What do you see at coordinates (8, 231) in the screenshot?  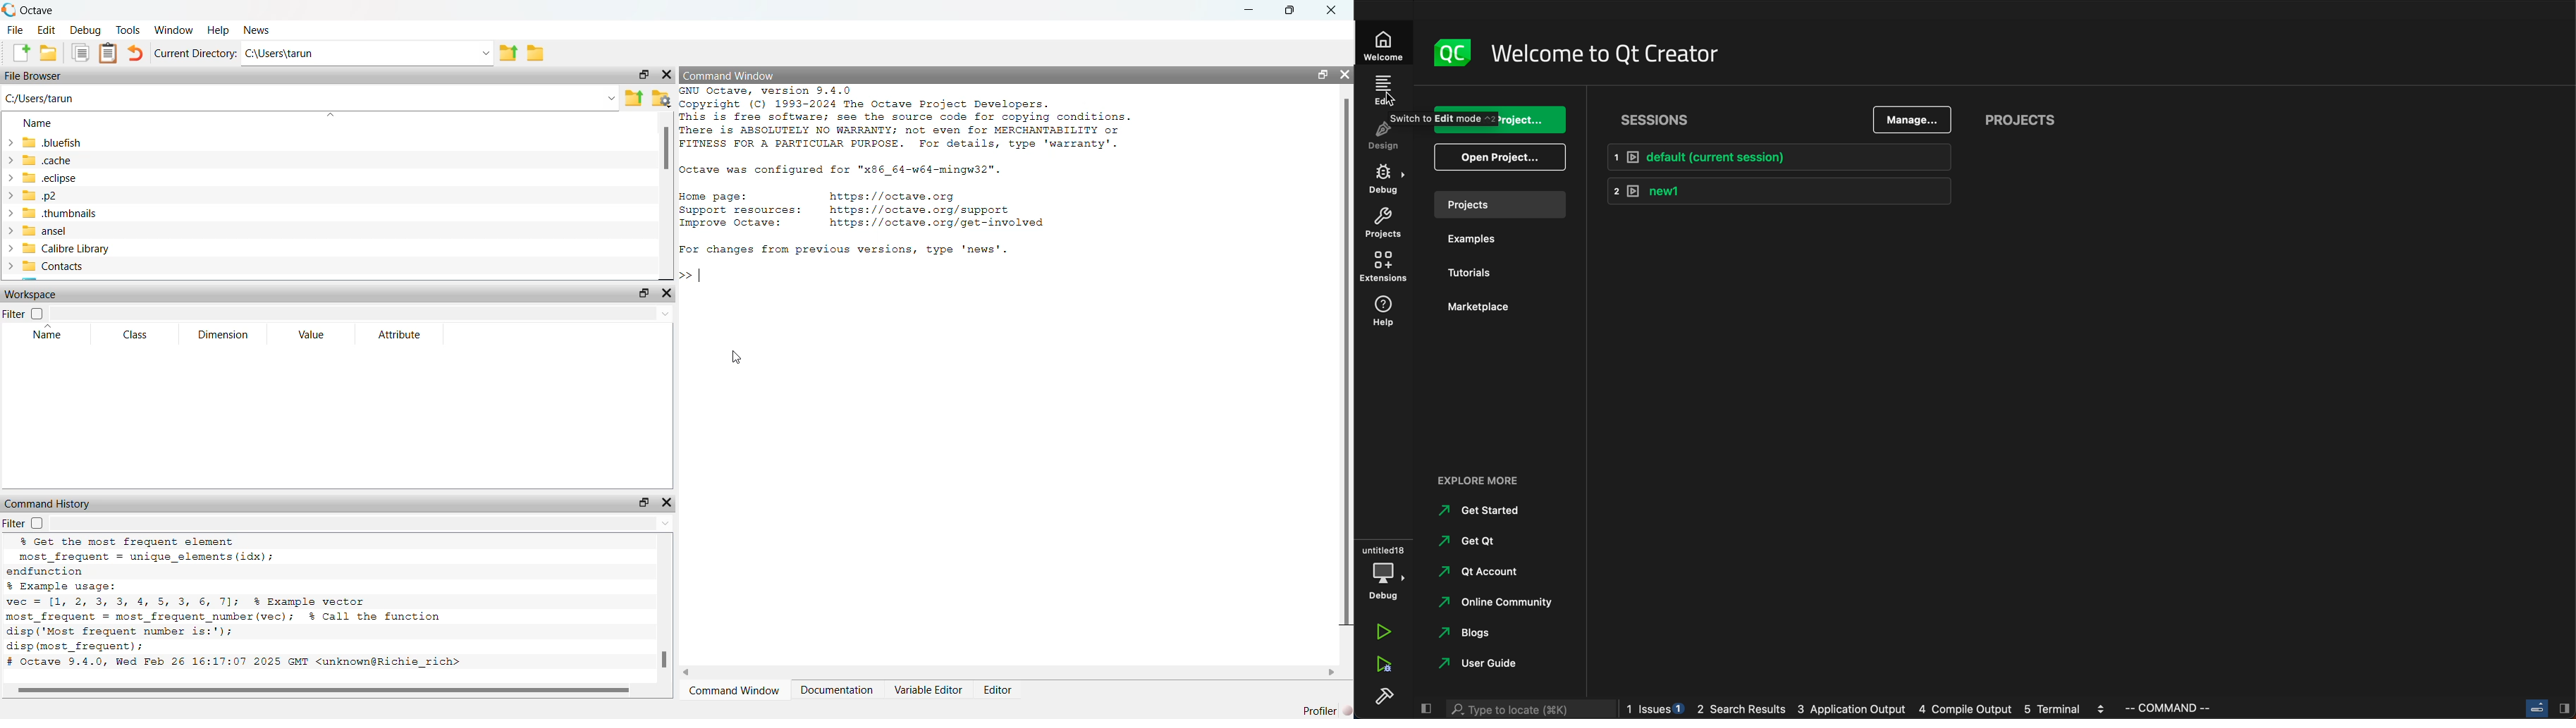 I see `expand/collapse` at bounding box center [8, 231].